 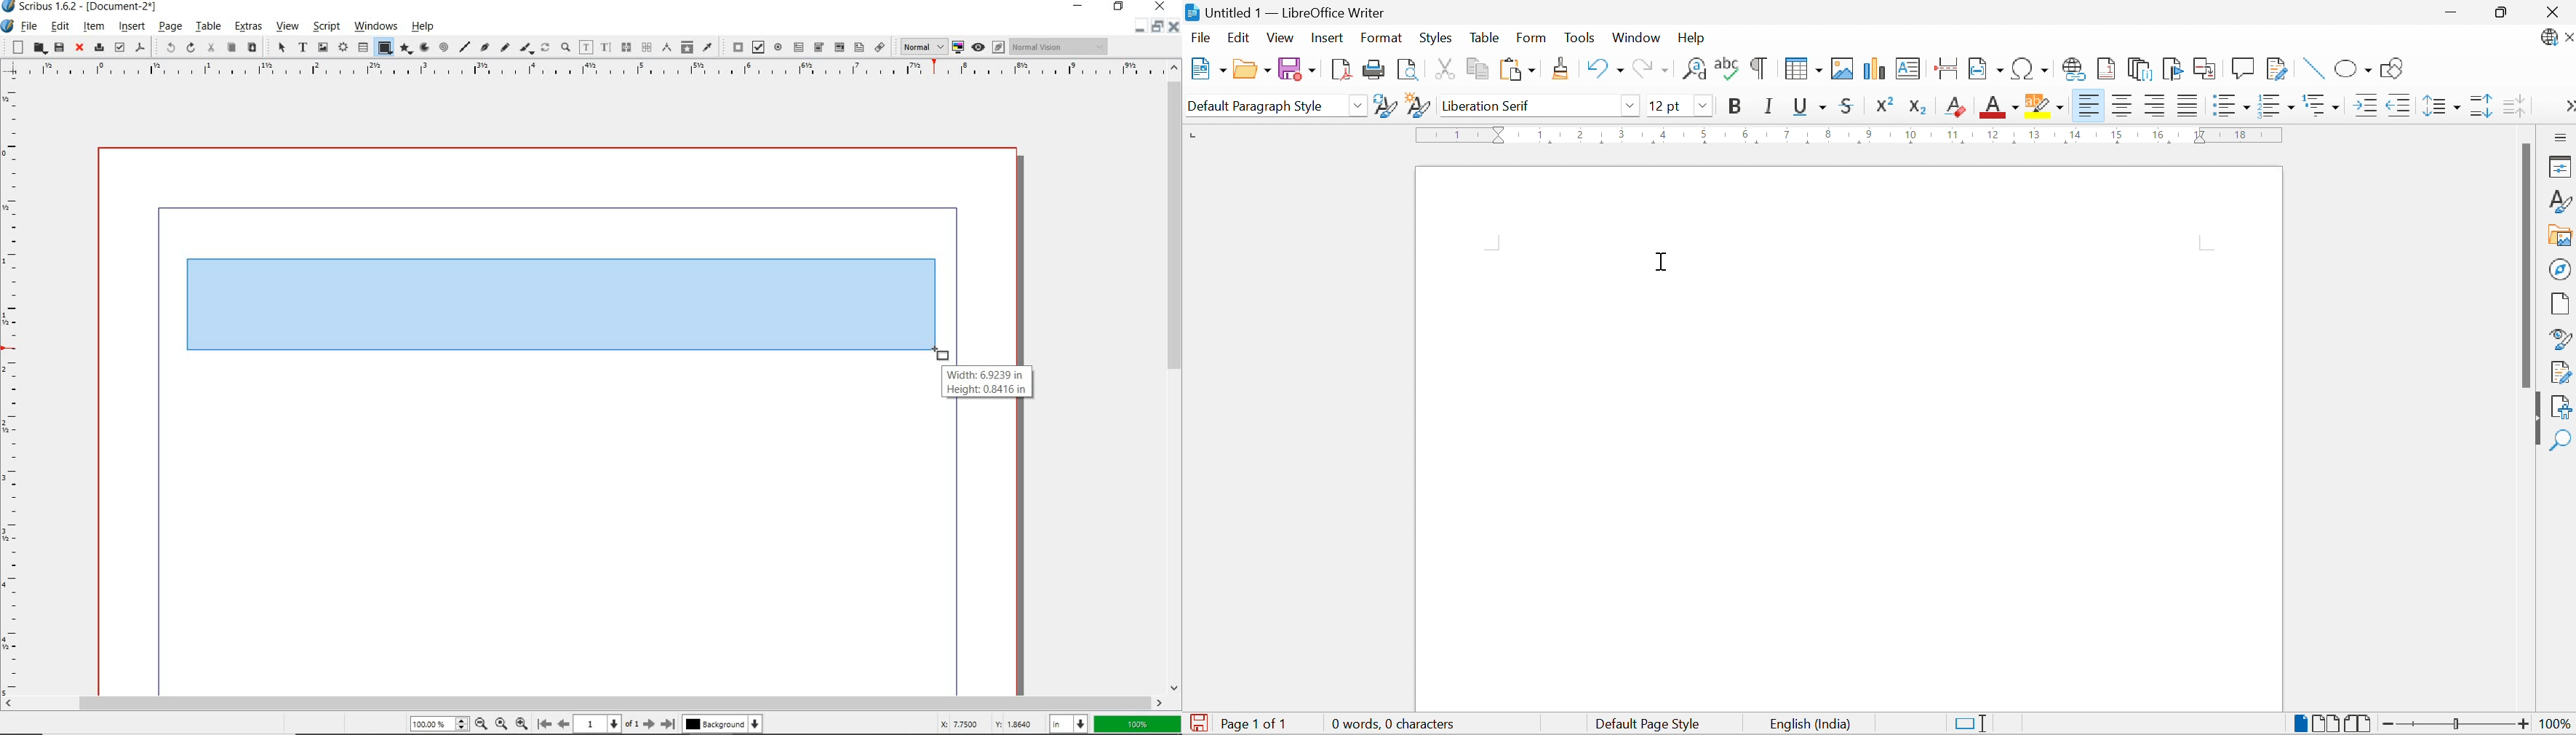 What do you see at coordinates (1666, 106) in the screenshot?
I see `12pt` at bounding box center [1666, 106].